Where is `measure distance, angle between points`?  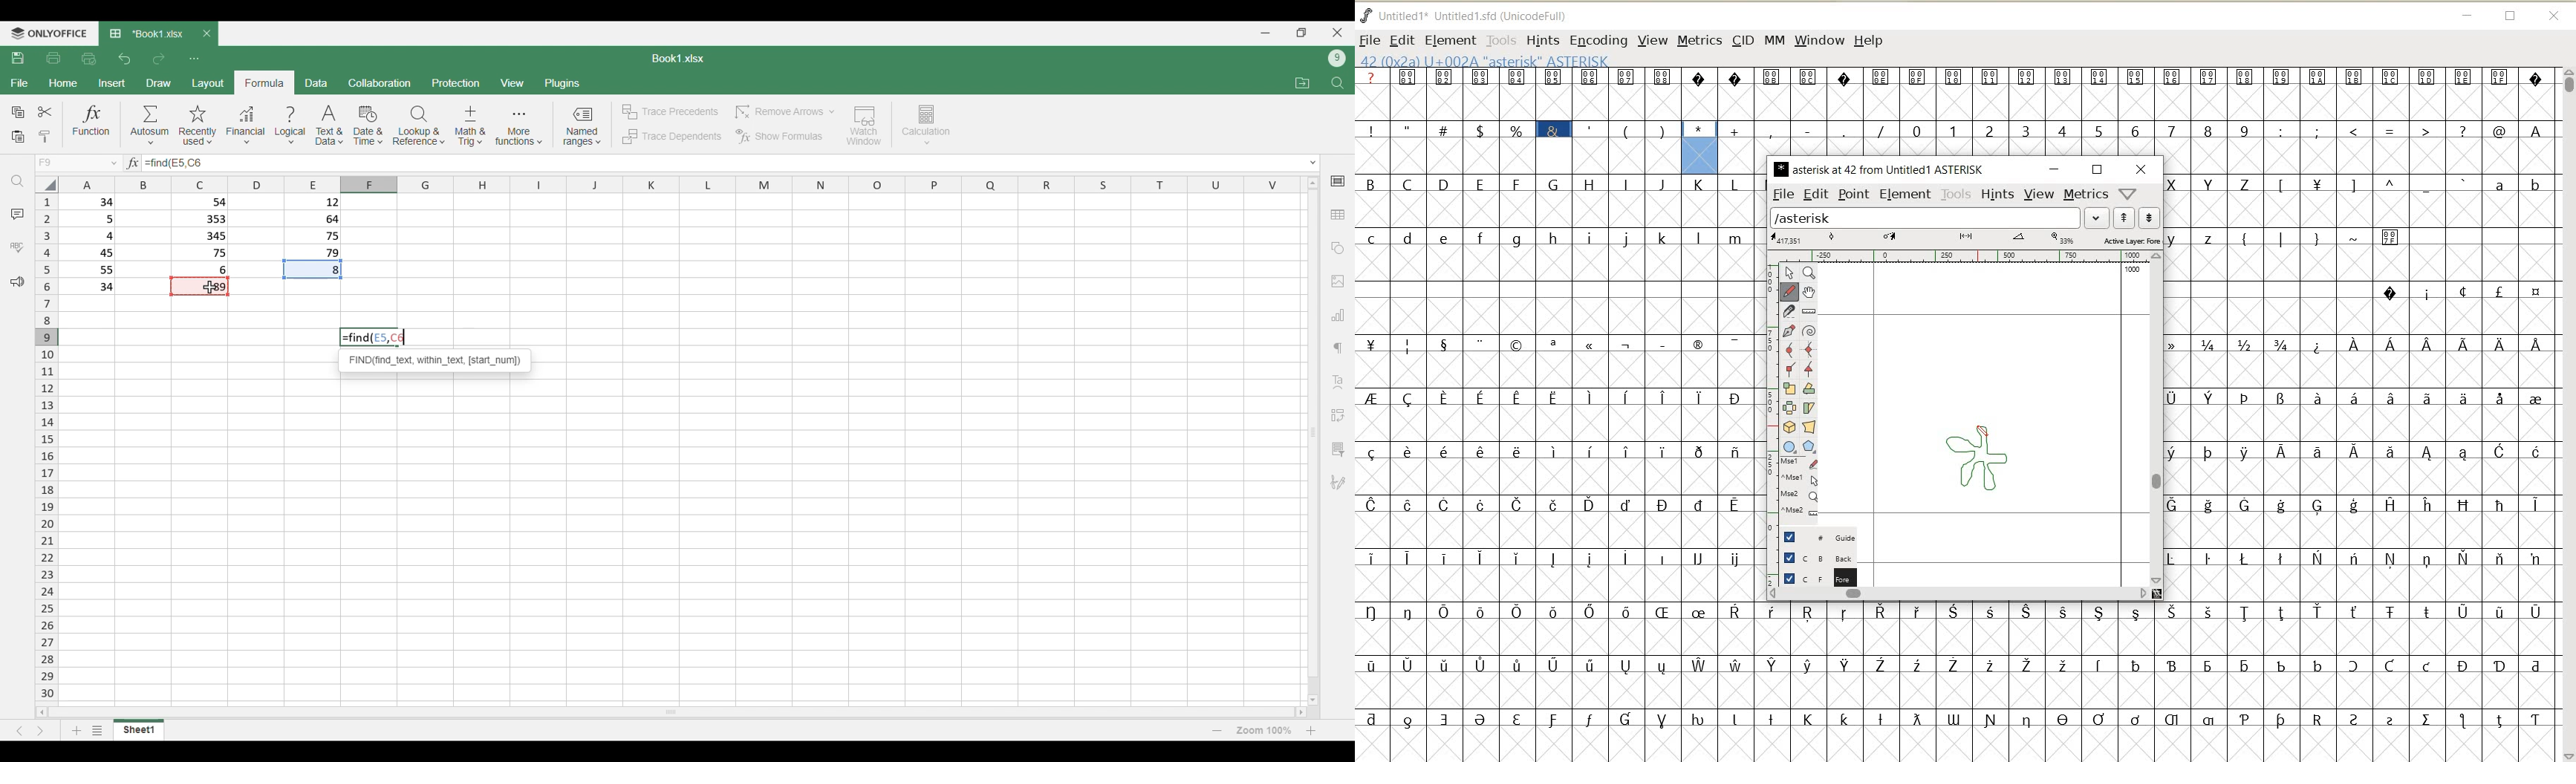
measure distance, angle between points is located at coordinates (1809, 313).